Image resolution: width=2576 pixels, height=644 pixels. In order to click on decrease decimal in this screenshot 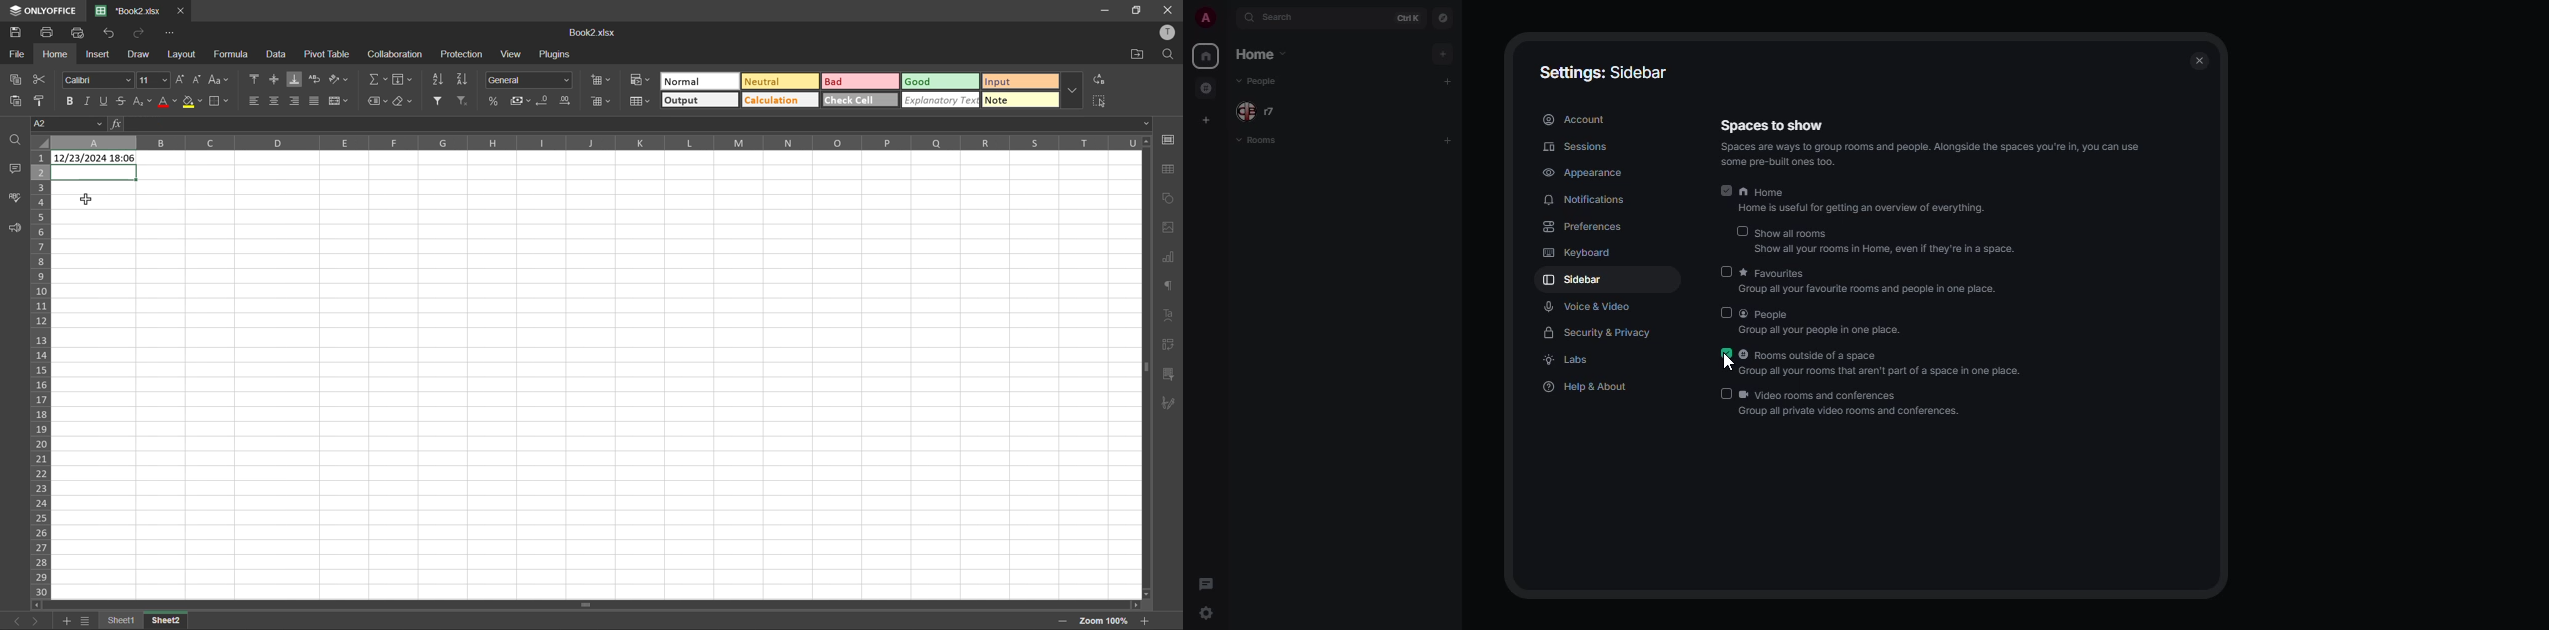, I will do `click(547, 100)`.